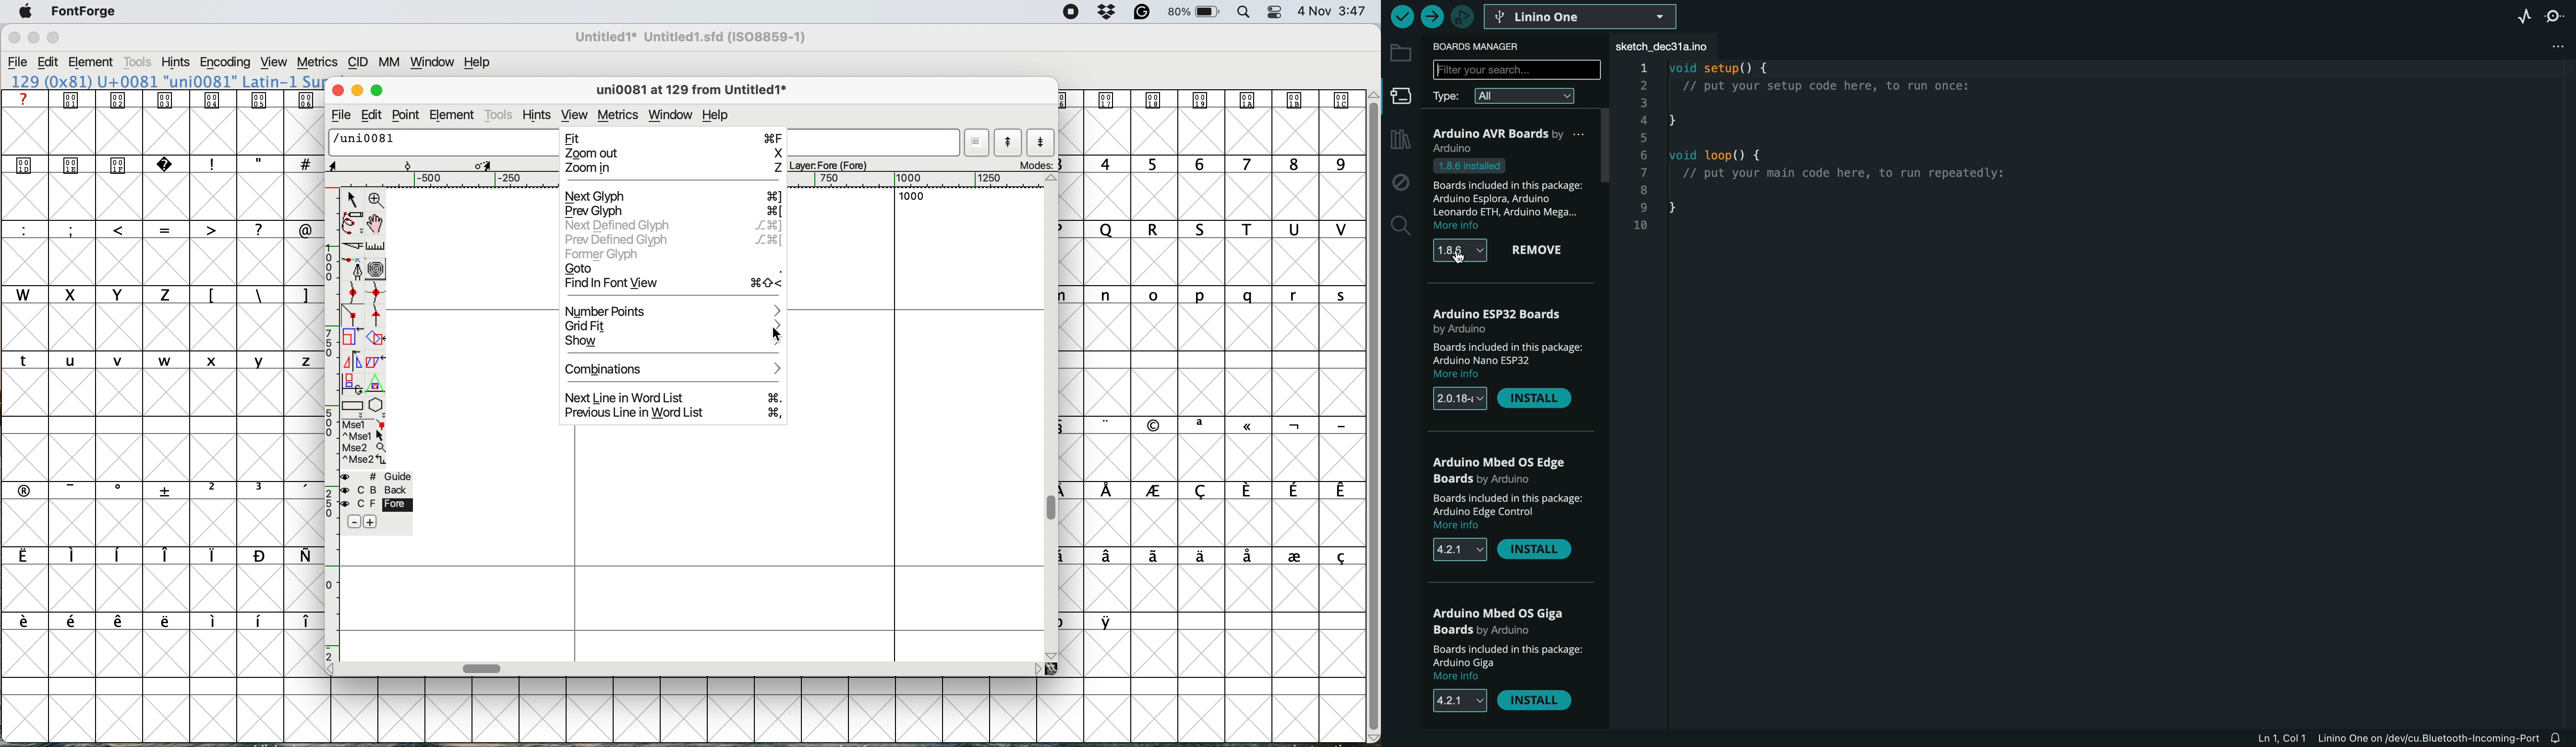 The image size is (2576, 756). Describe the element at coordinates (378, 477) in the screenshot. I see `# Guide` at that location.